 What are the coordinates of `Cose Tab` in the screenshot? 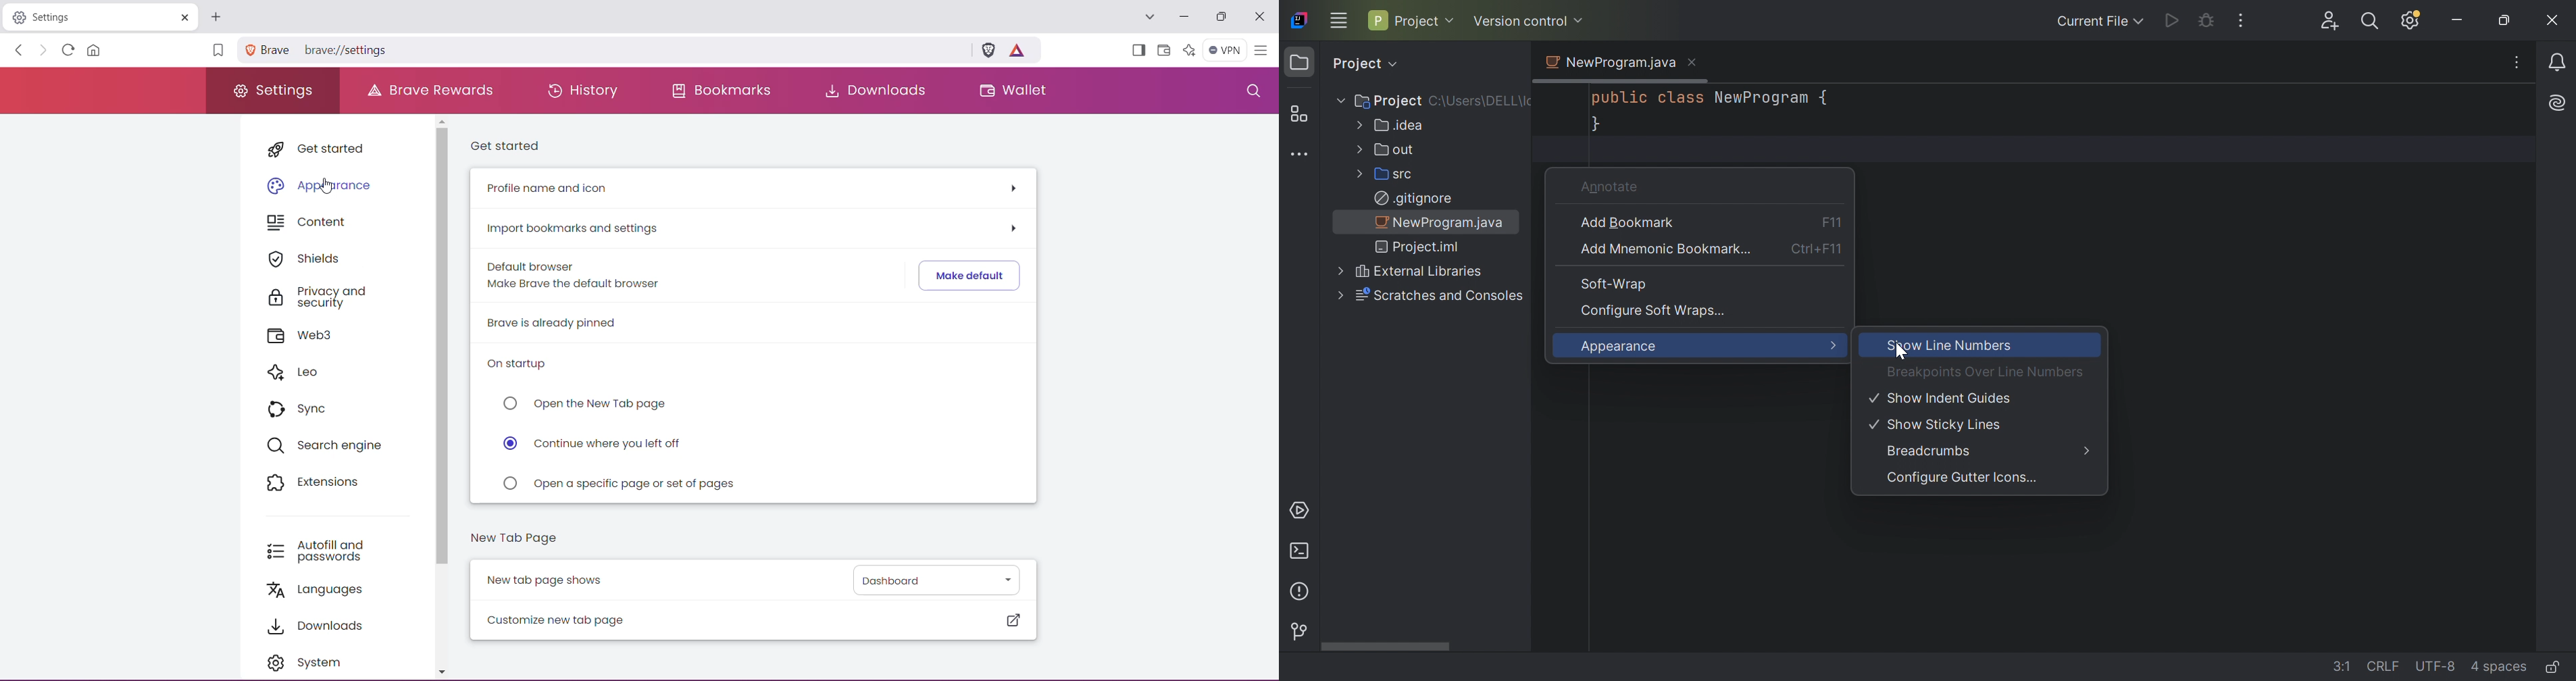 It's located at (182, 17).